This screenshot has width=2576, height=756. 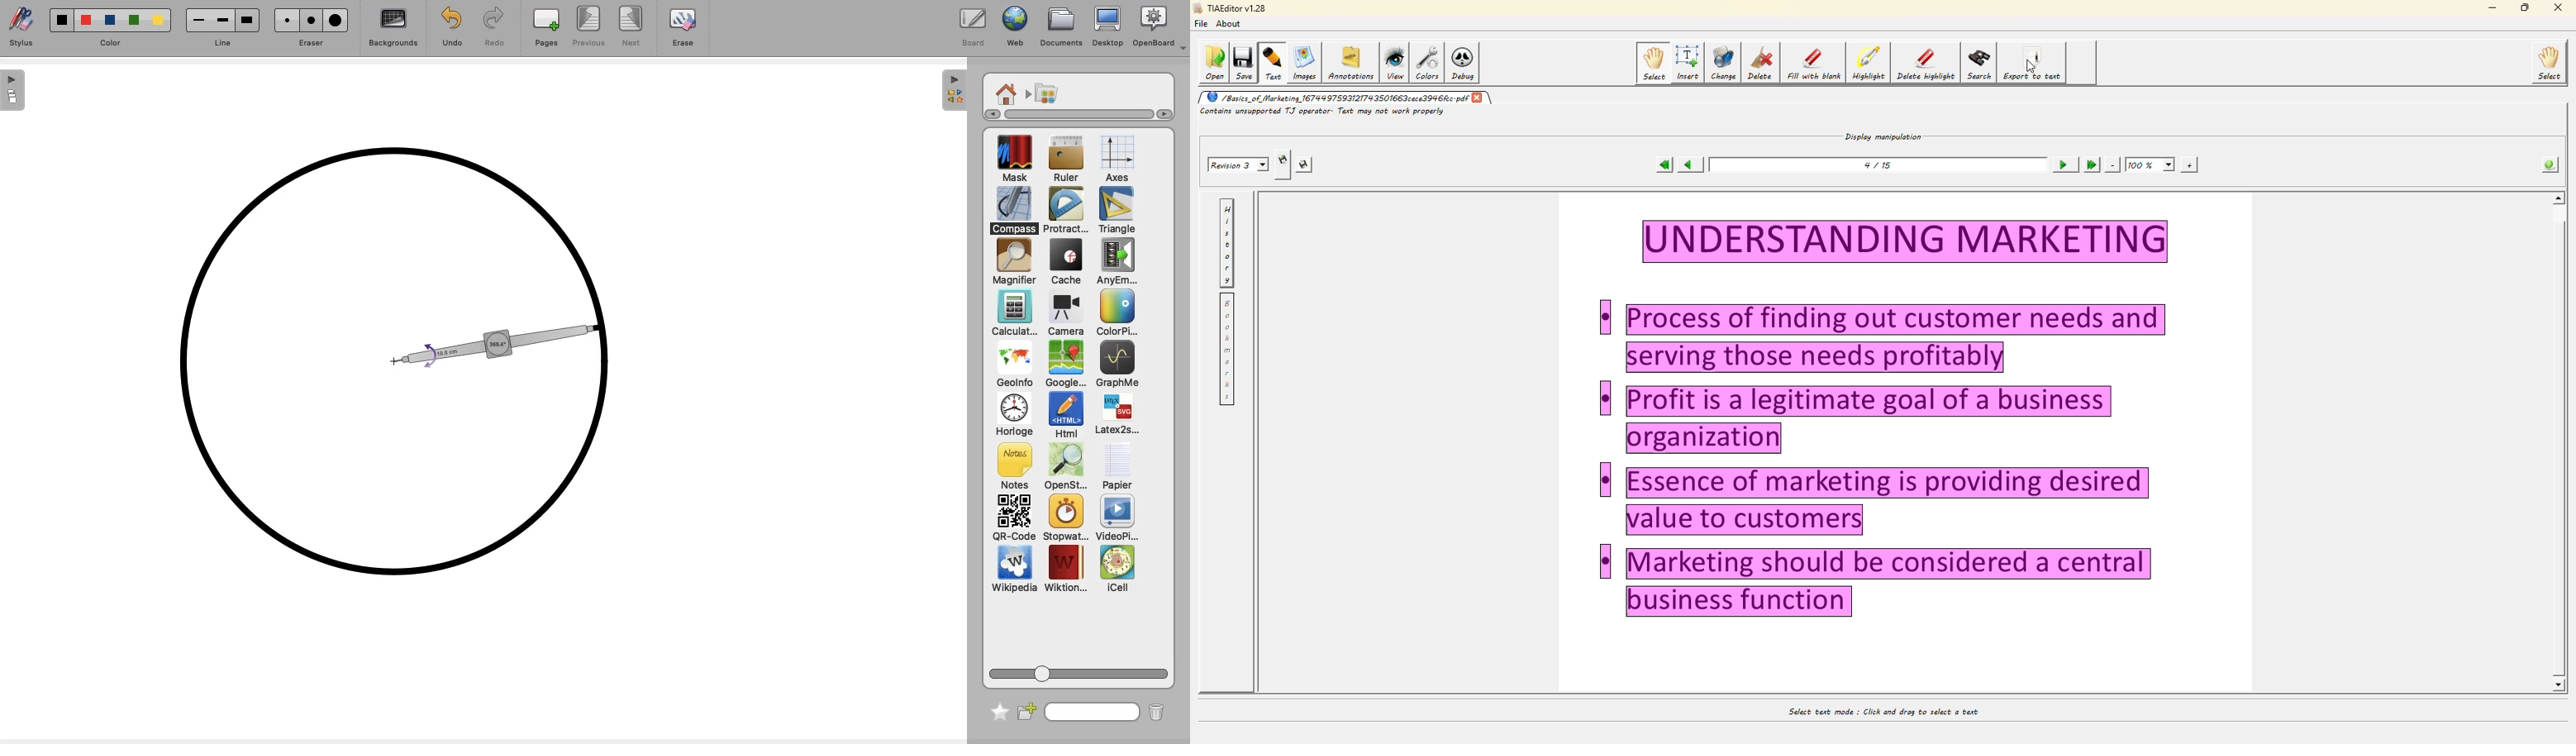 I want to click on Applications, so click(x=1046, y=94).